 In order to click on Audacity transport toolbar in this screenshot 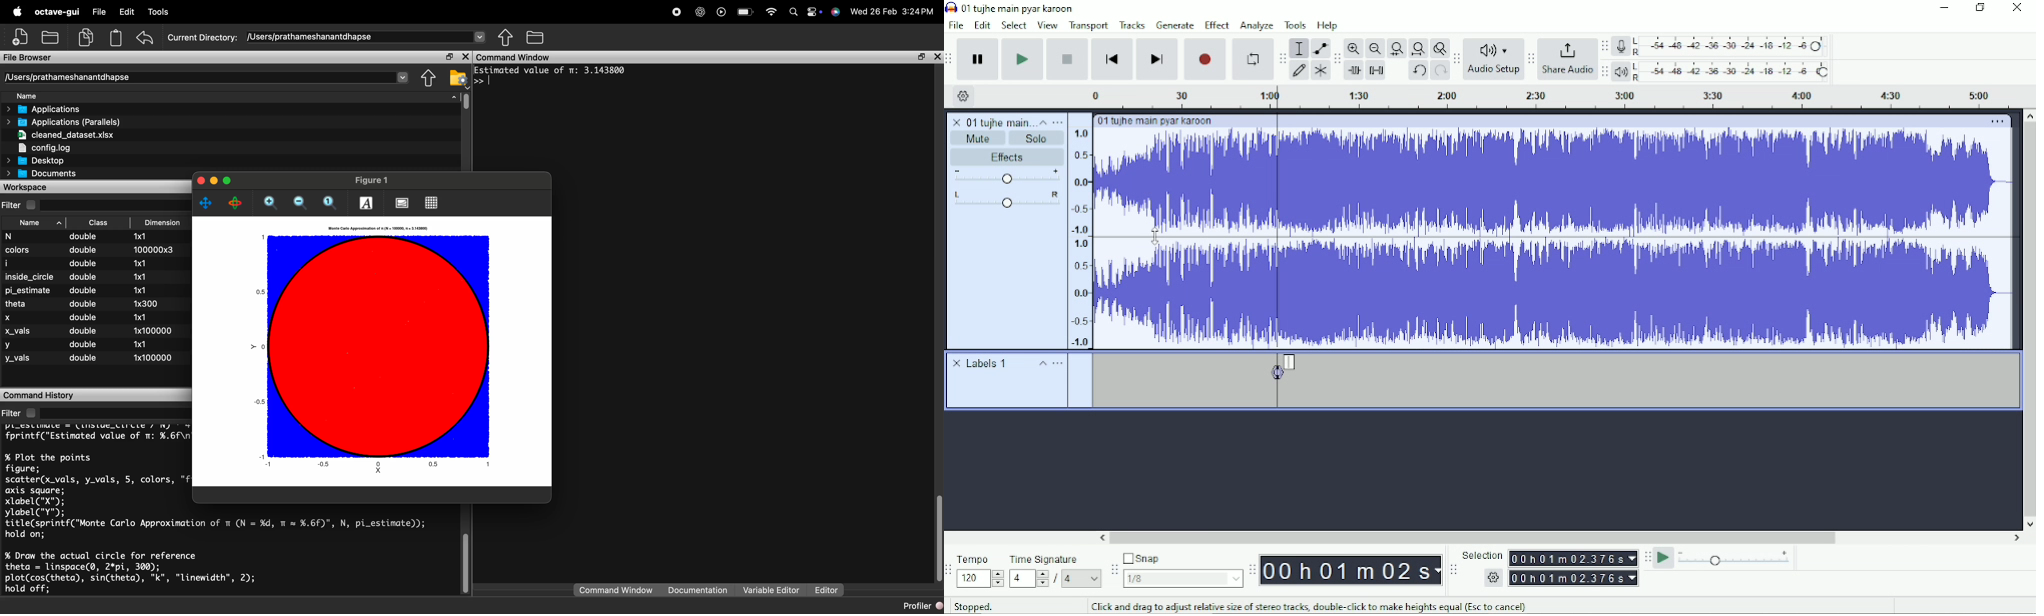, I will do `click(951, 58)`.